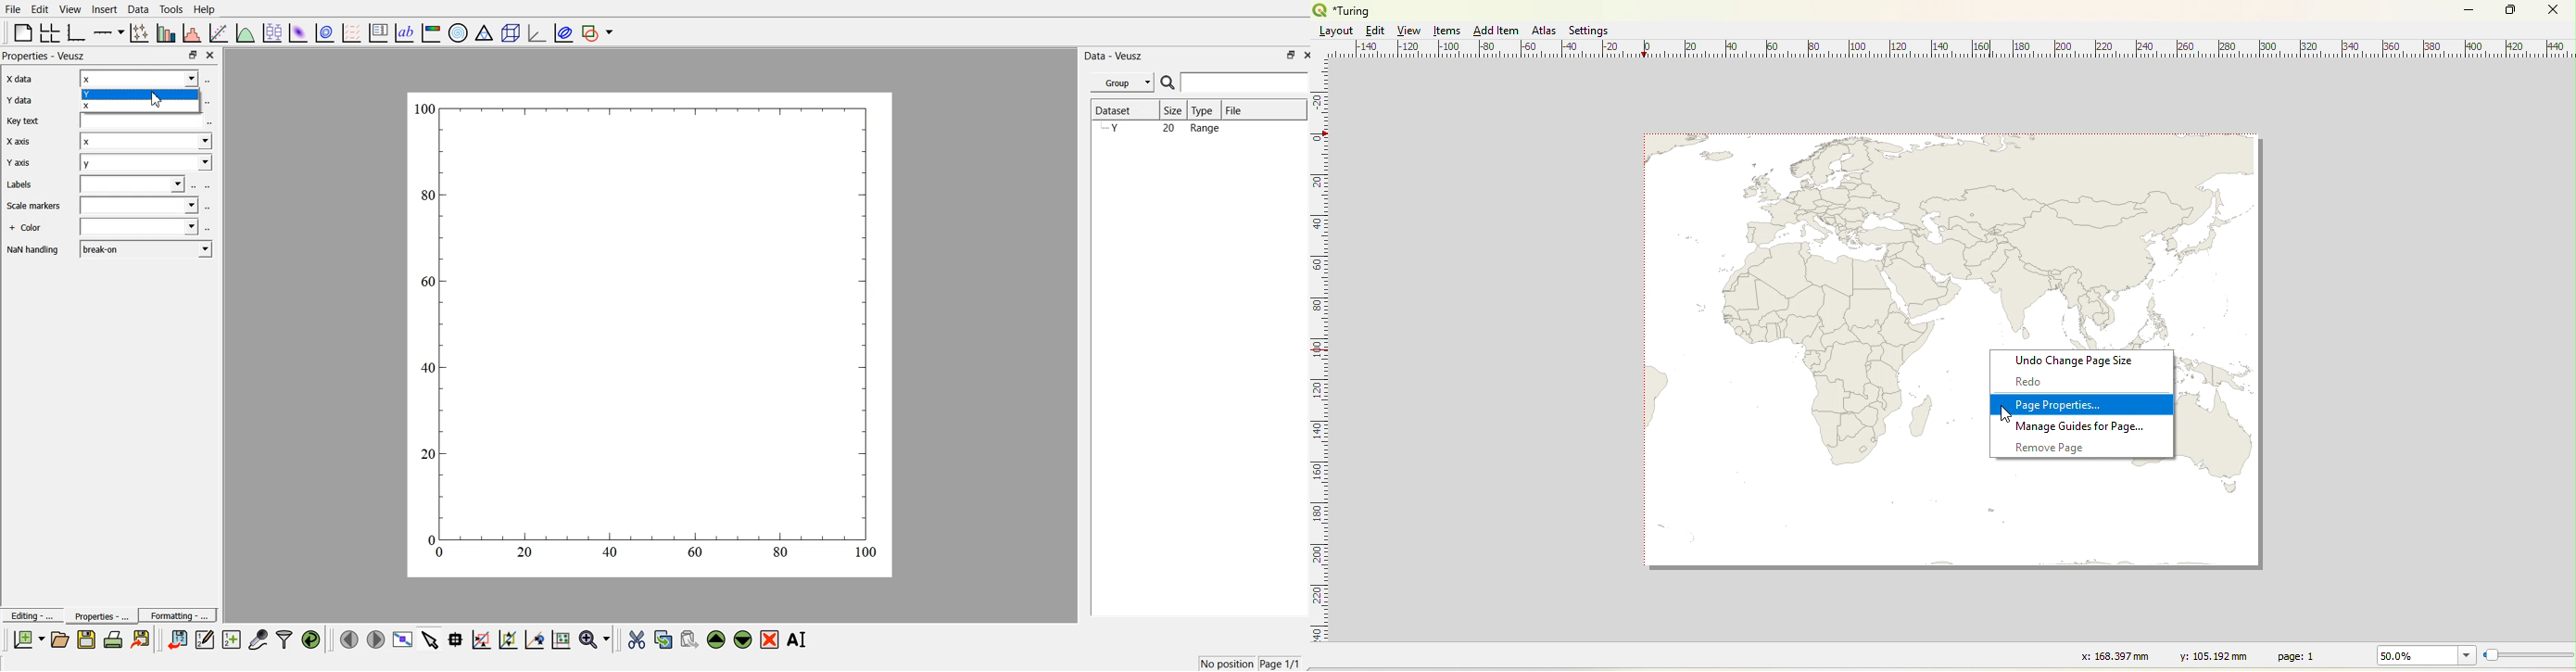 The width and height of the screenshot is (2576, 672). I want to click on Editing, so click(31, 614).